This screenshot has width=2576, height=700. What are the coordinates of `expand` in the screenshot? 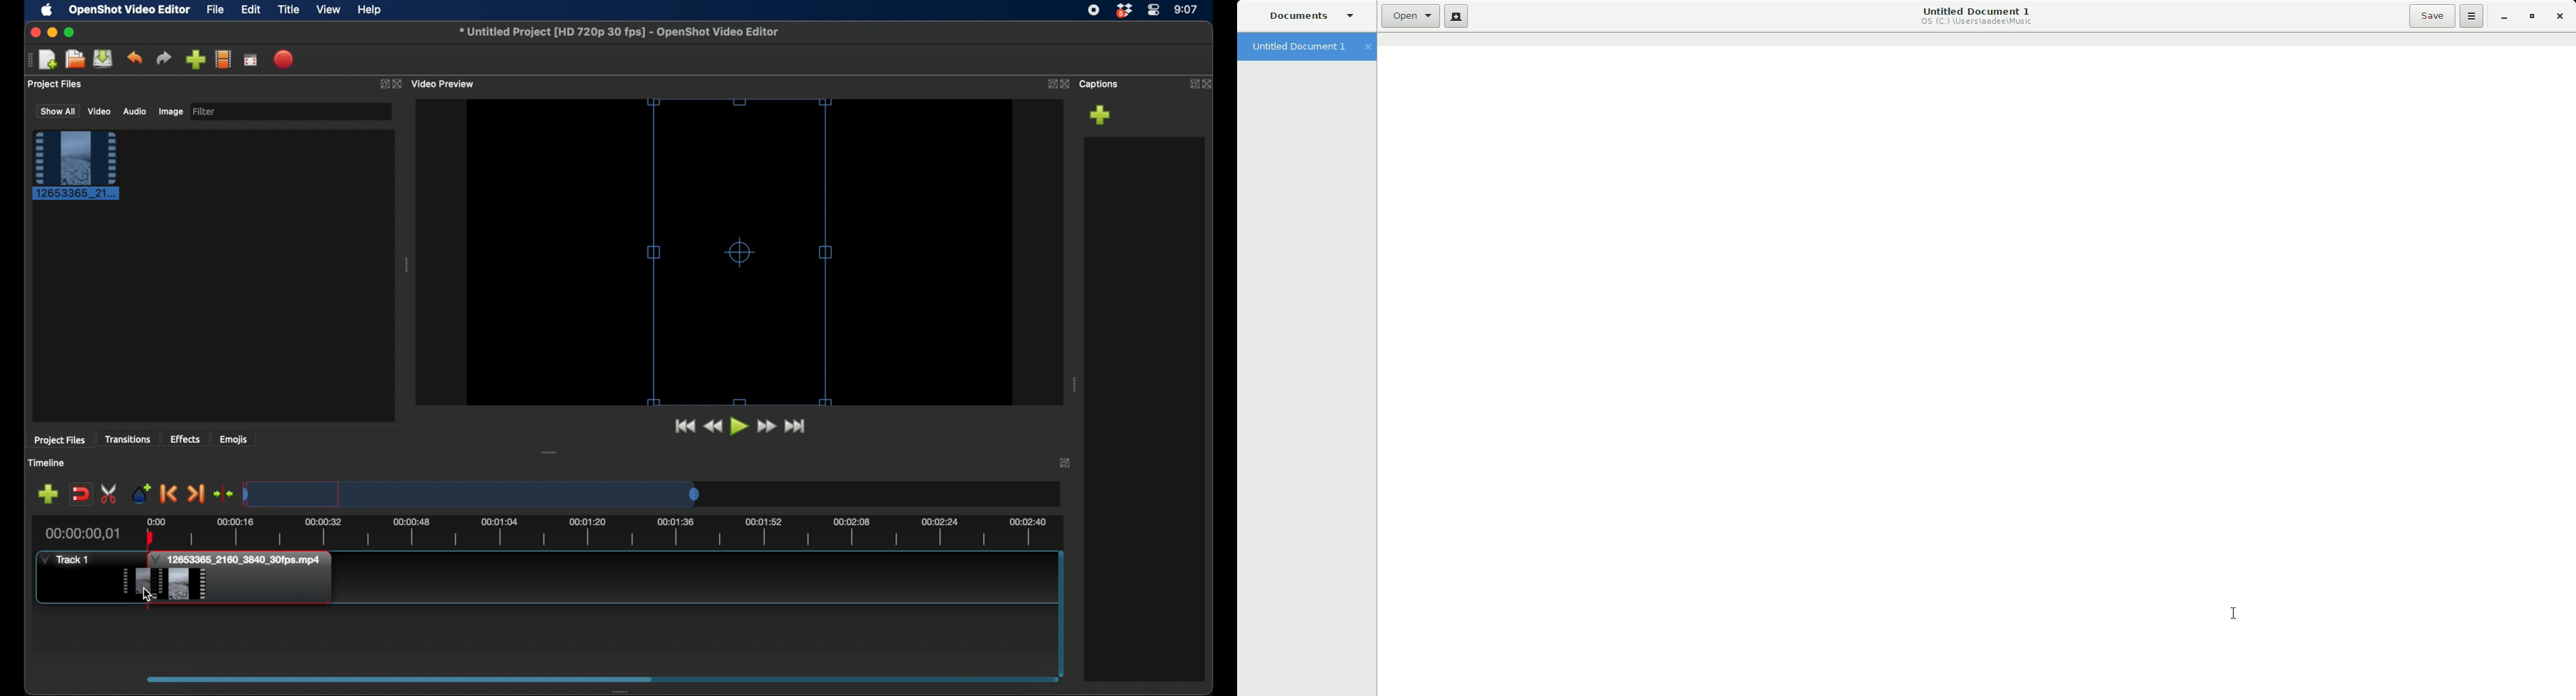 It's located at (1191, 83).